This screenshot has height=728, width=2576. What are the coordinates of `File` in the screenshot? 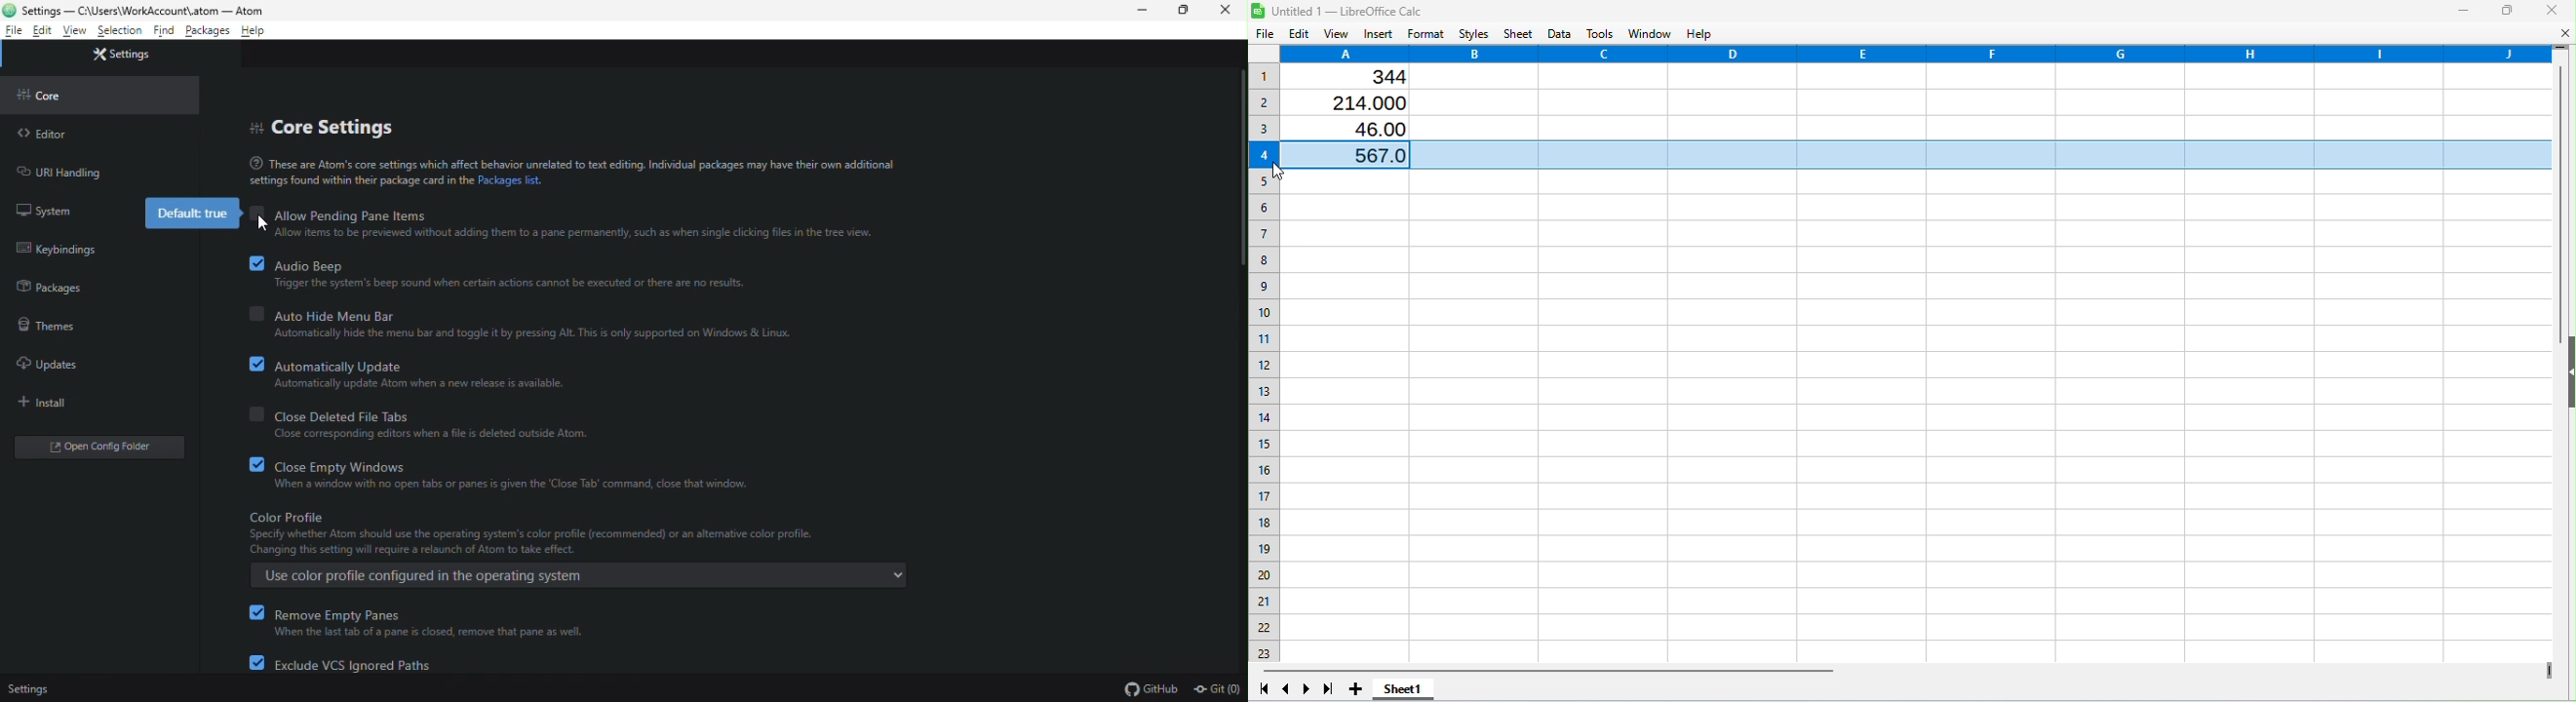 It's located at (1263, 35).